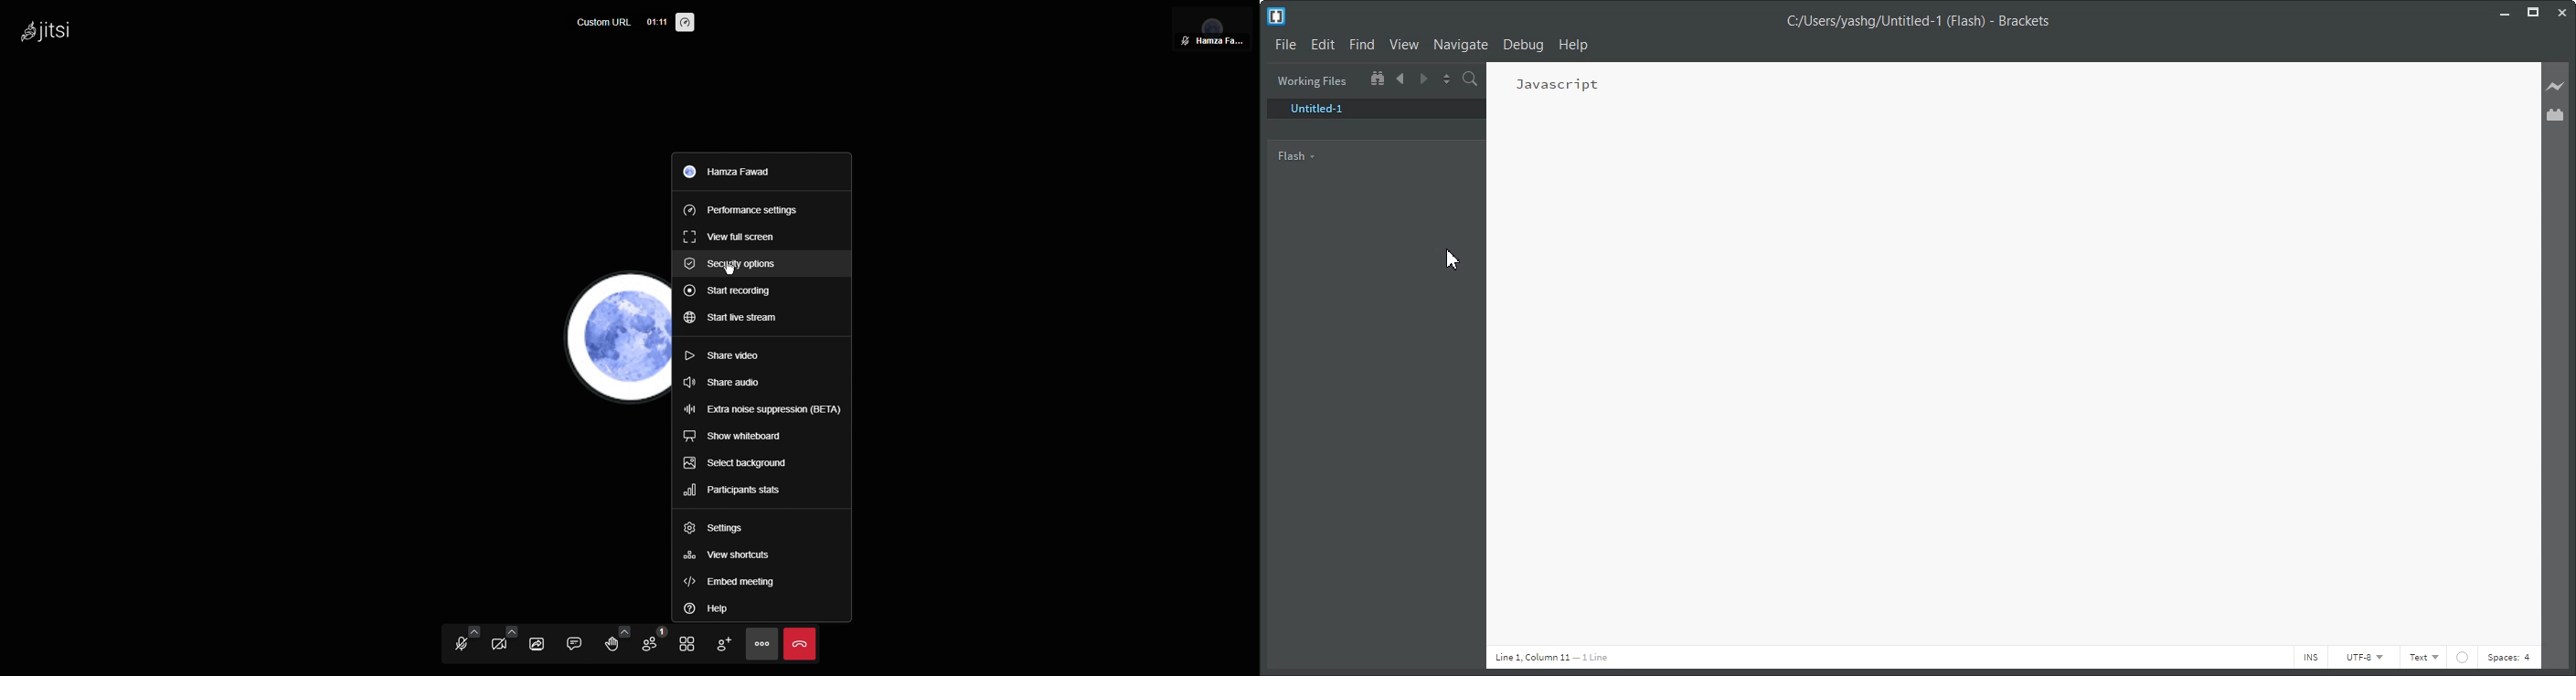 This screenshot has height=700, width=2576. Describe the element at coordinates (1574, 45) in the screenshot. I see `Help` at that location.